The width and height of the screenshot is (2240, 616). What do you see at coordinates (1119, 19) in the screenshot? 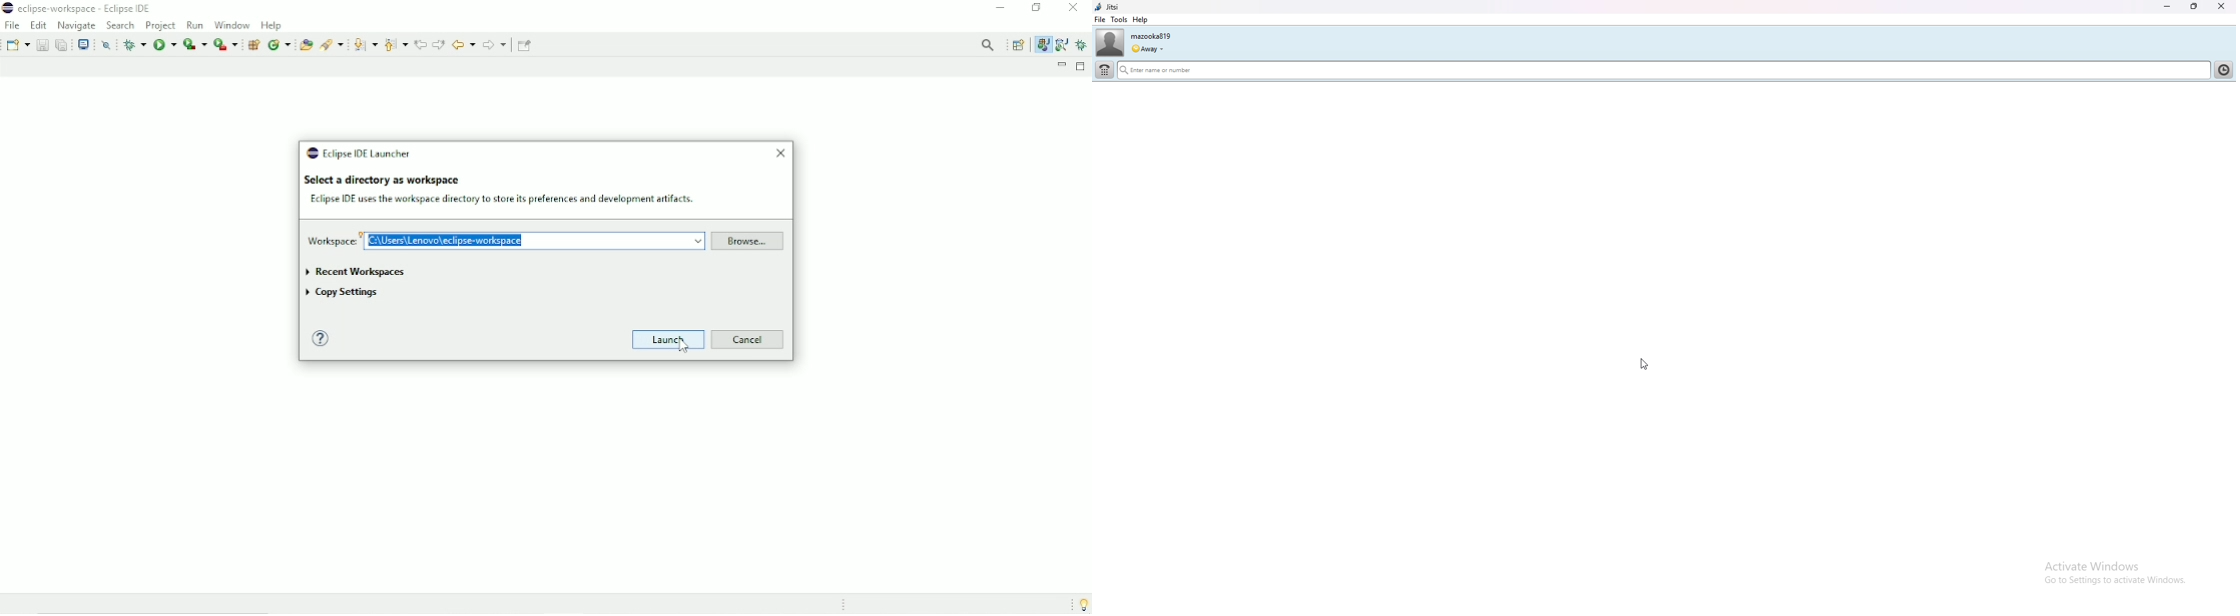
I see `tools` at bounding box center [1119, 19].